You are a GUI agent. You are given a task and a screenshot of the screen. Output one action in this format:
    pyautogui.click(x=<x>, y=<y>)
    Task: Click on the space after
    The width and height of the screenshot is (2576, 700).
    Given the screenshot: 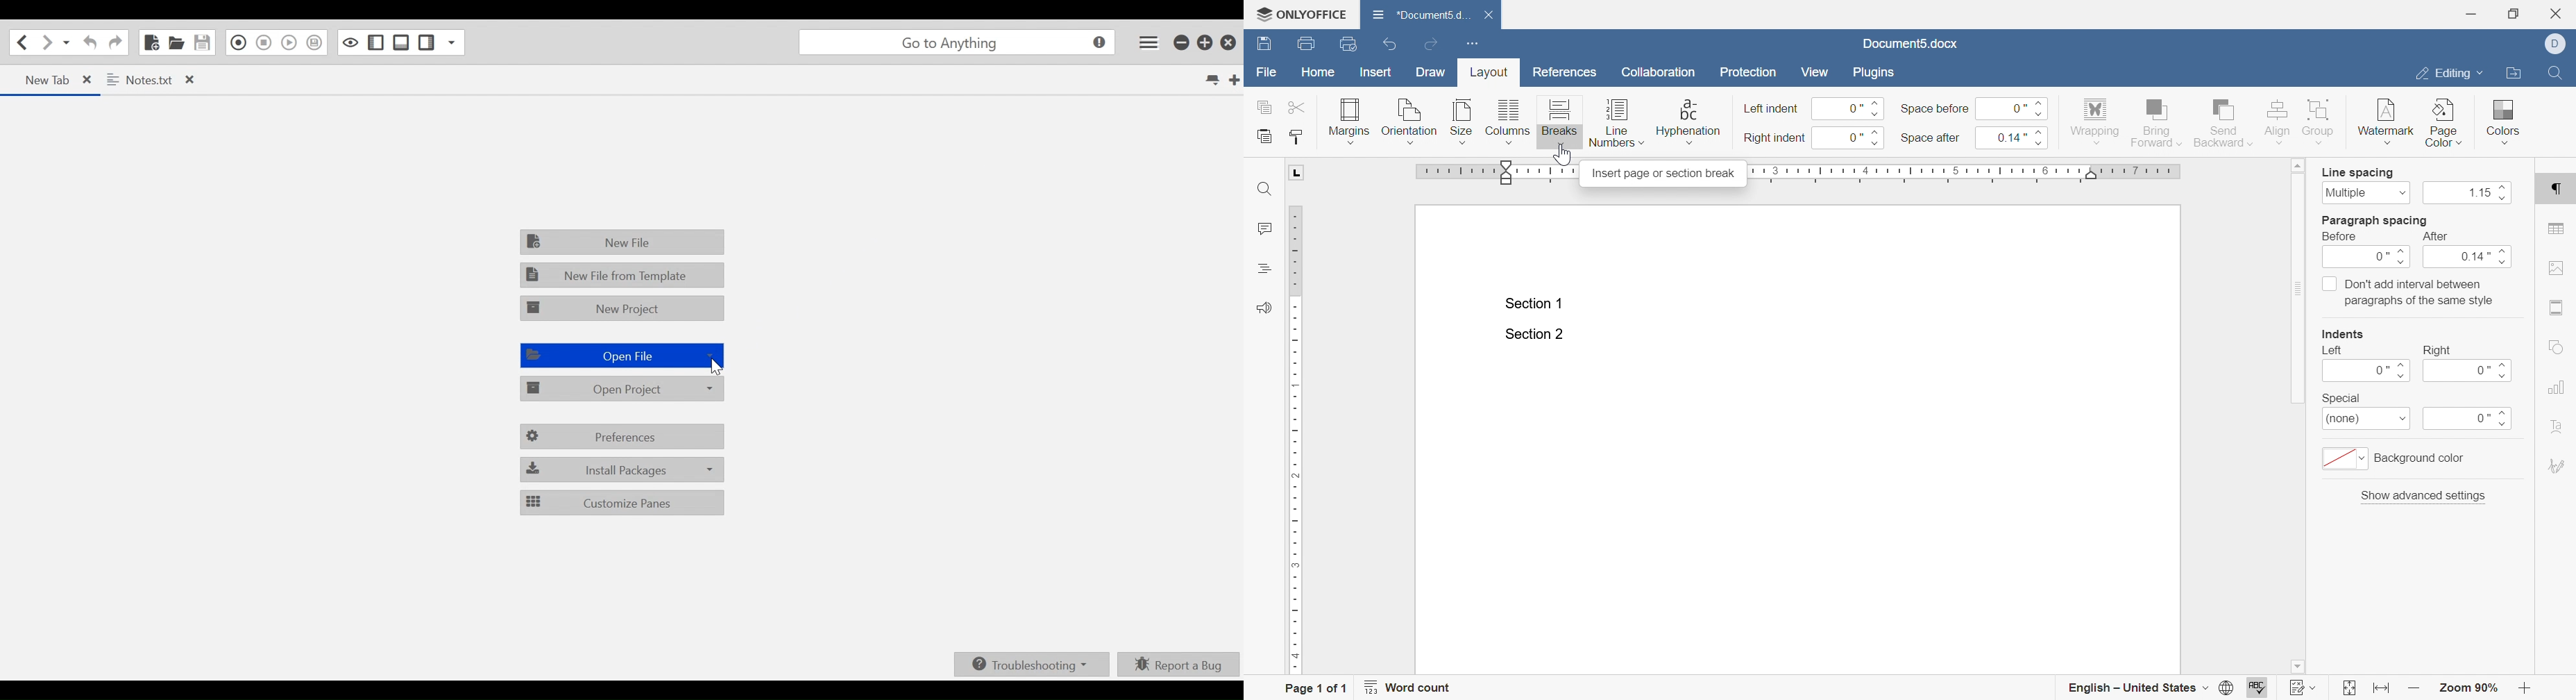 What is the action you would take?
    pyautogui.click(x=1930, y=137)
    